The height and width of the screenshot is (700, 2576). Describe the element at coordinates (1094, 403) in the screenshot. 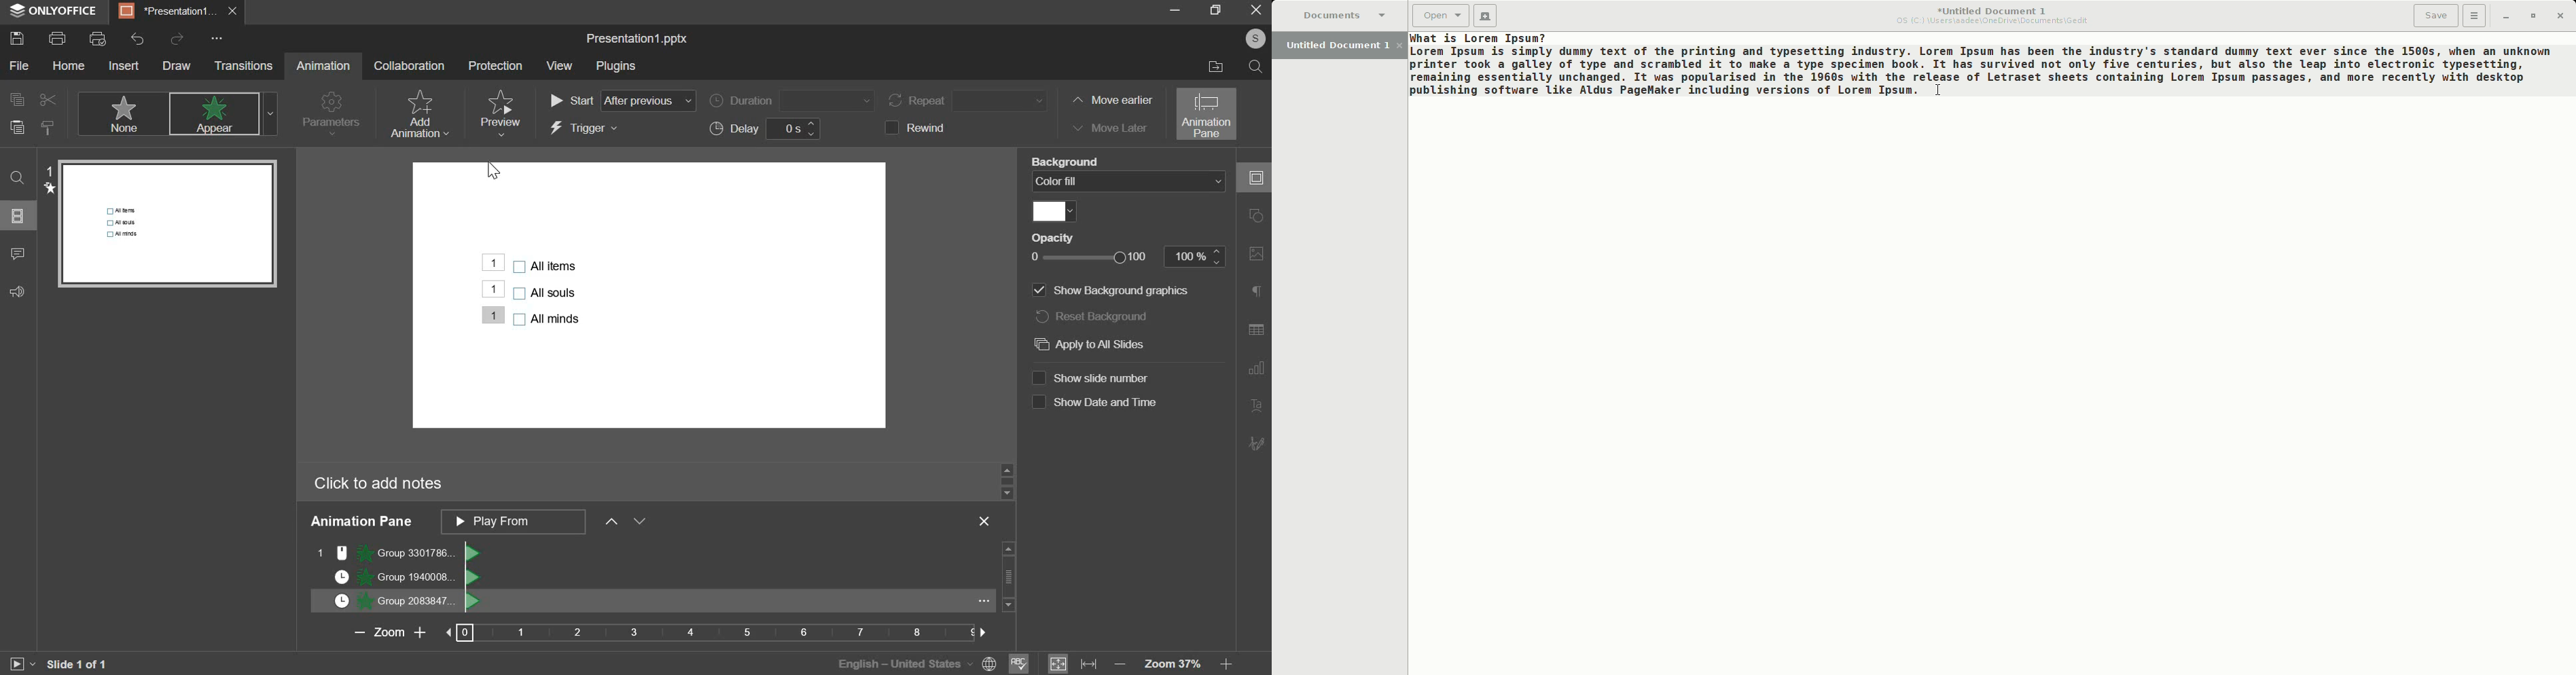

I see `show date and time` at that location.